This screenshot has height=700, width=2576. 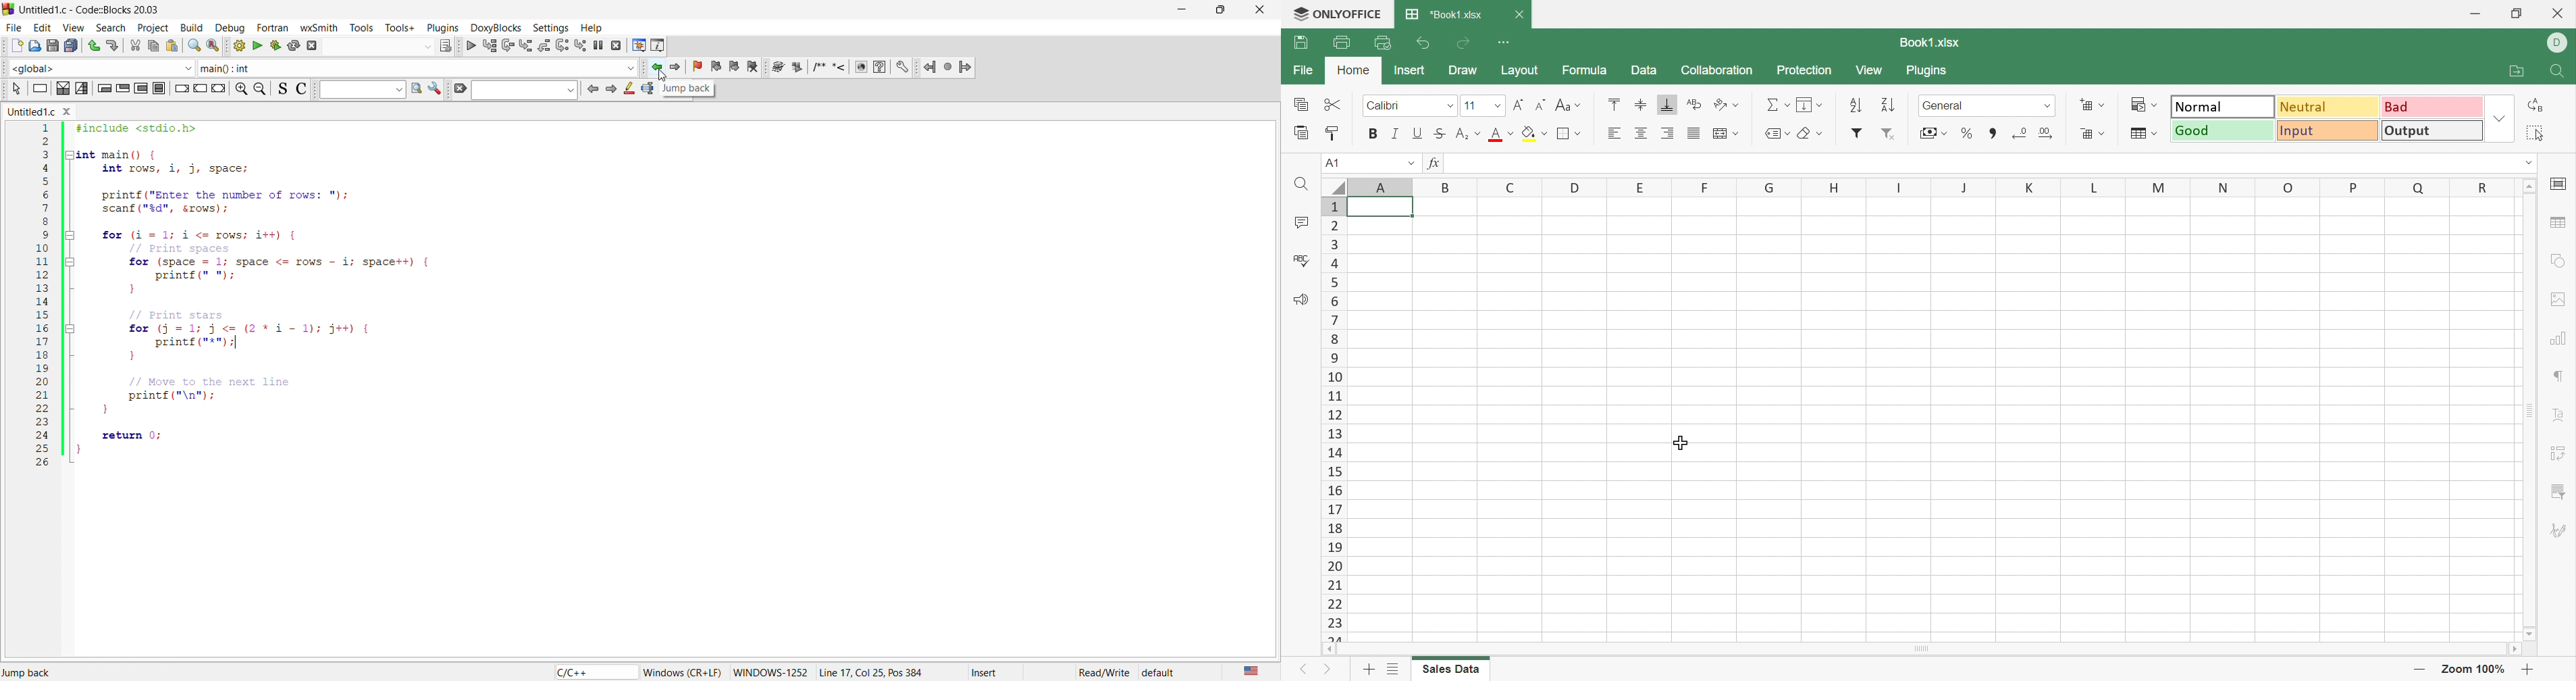 I want to click on bookmark icon, so click(x=723, y=67).